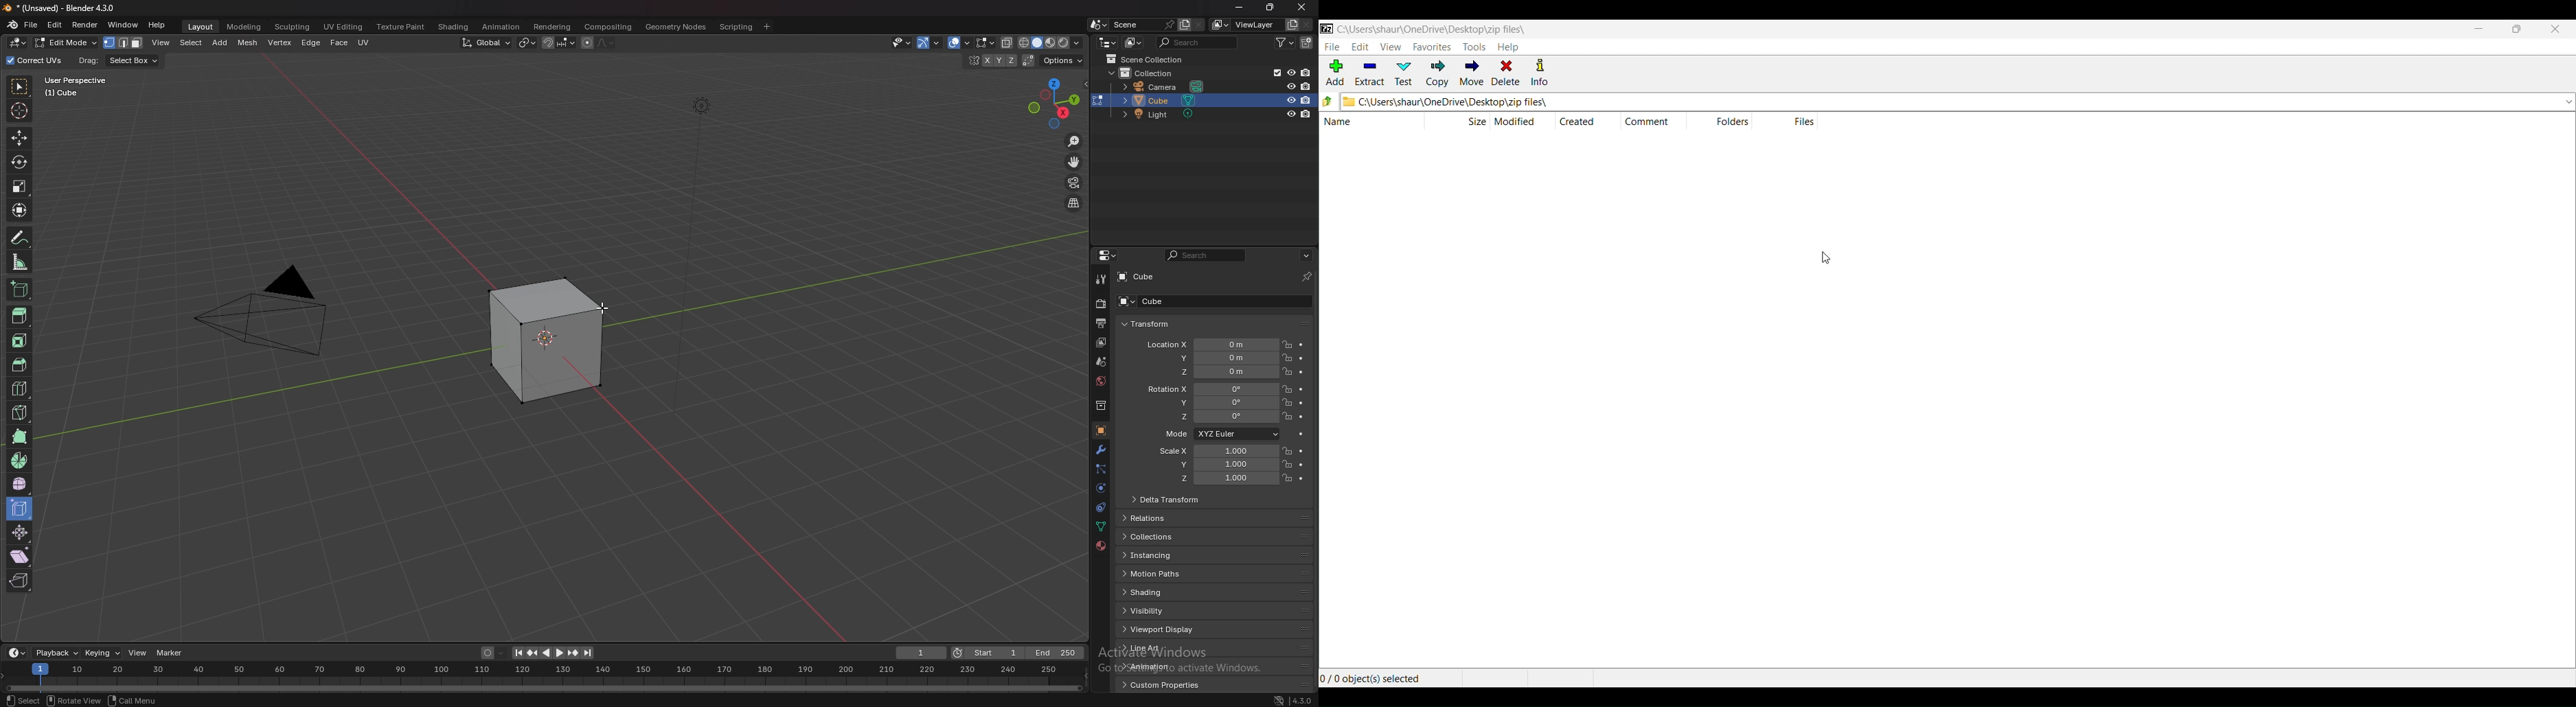 Image resolution: width=2576 pixels, height=728 pixels. What do you see at coordinates (19, 461) in the screenshot?
I see `spin` at bounding box center [19, 461].